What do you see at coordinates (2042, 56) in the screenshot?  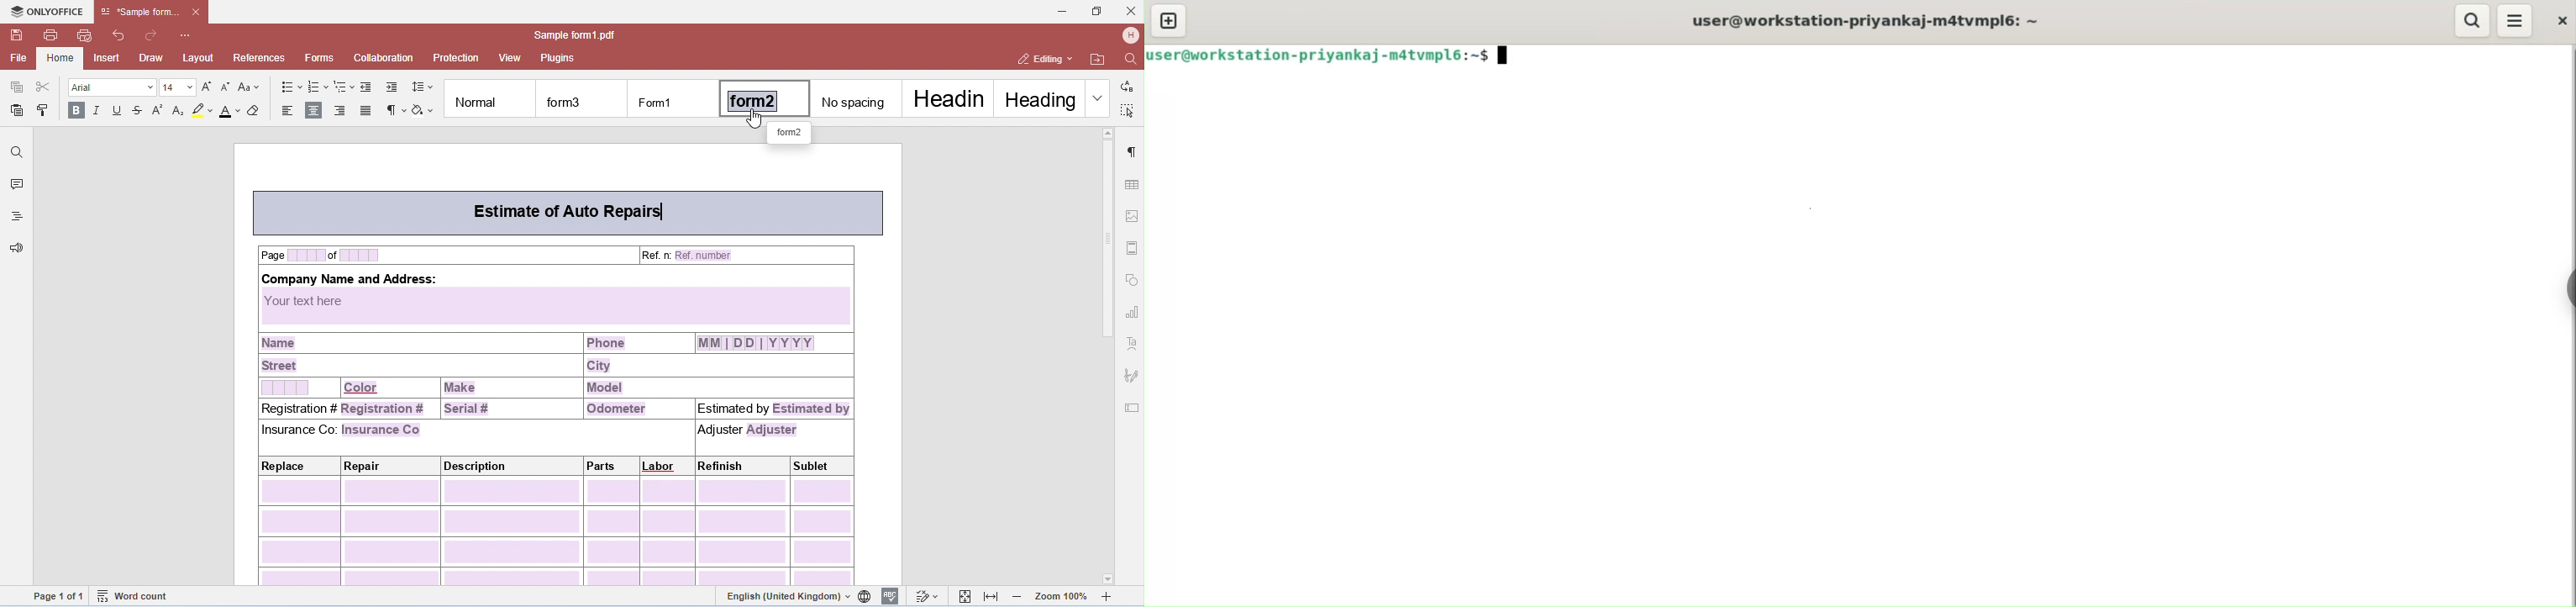 I see `command input` at bounding box center [2042, 56].